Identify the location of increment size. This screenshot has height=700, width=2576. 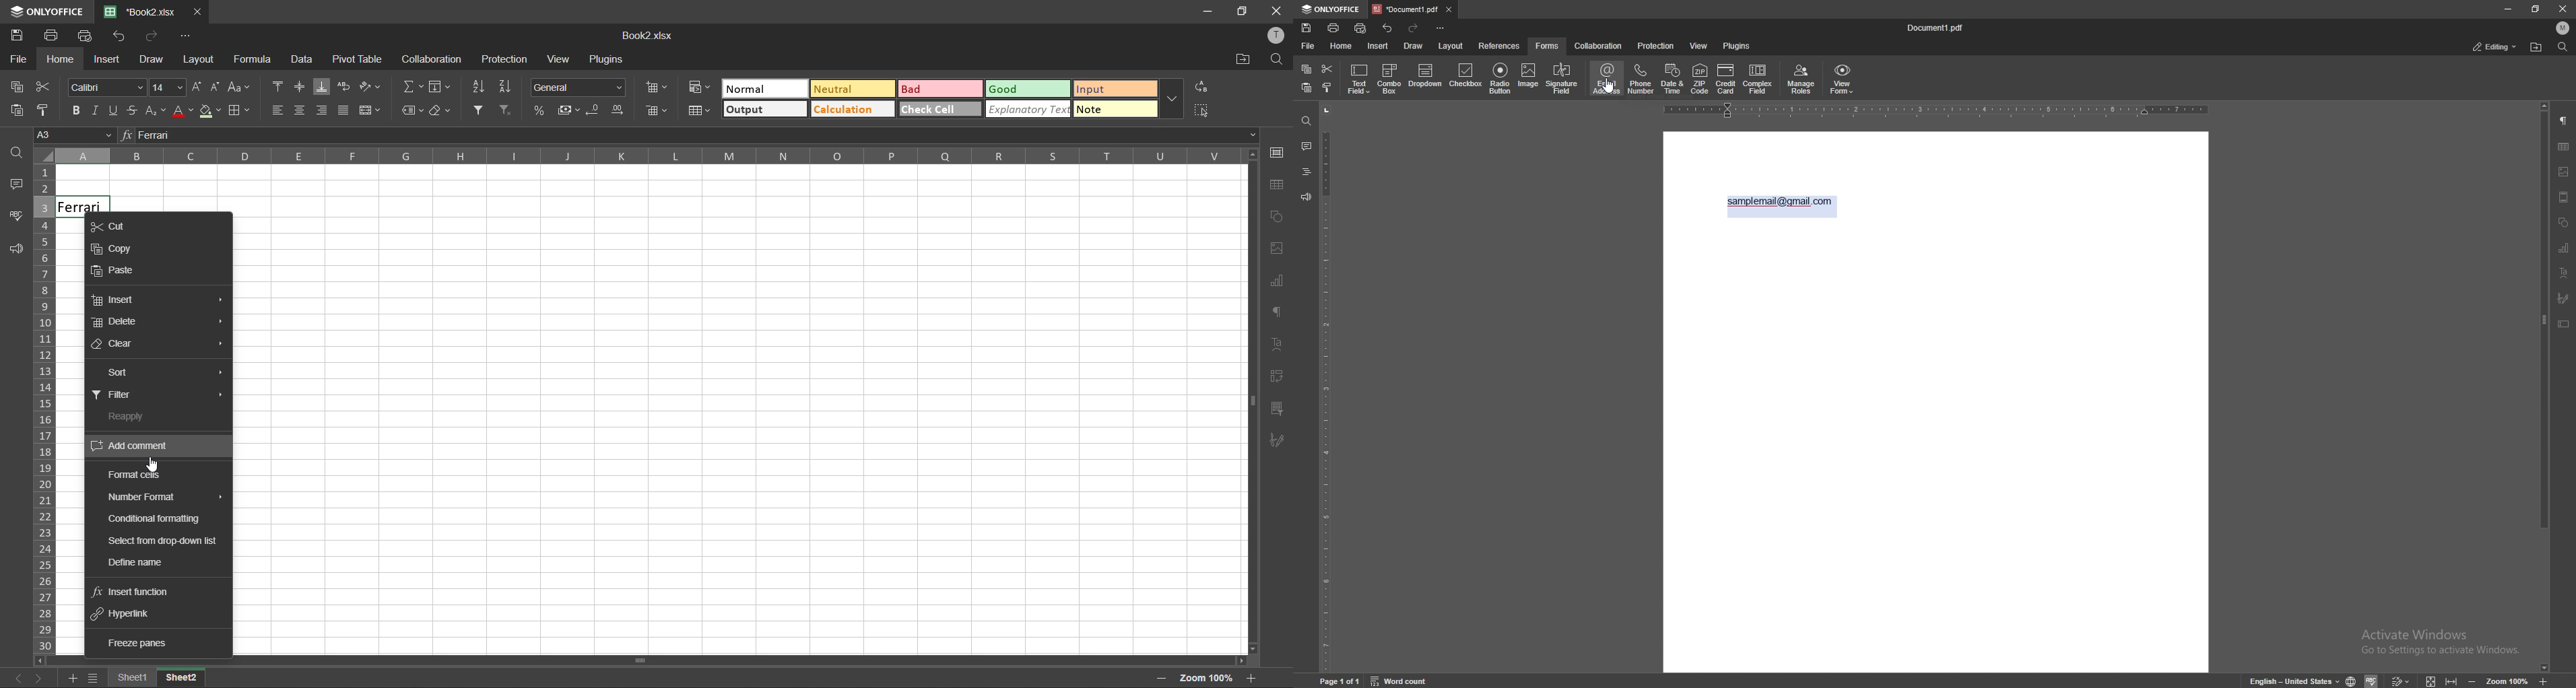
(198, 88).